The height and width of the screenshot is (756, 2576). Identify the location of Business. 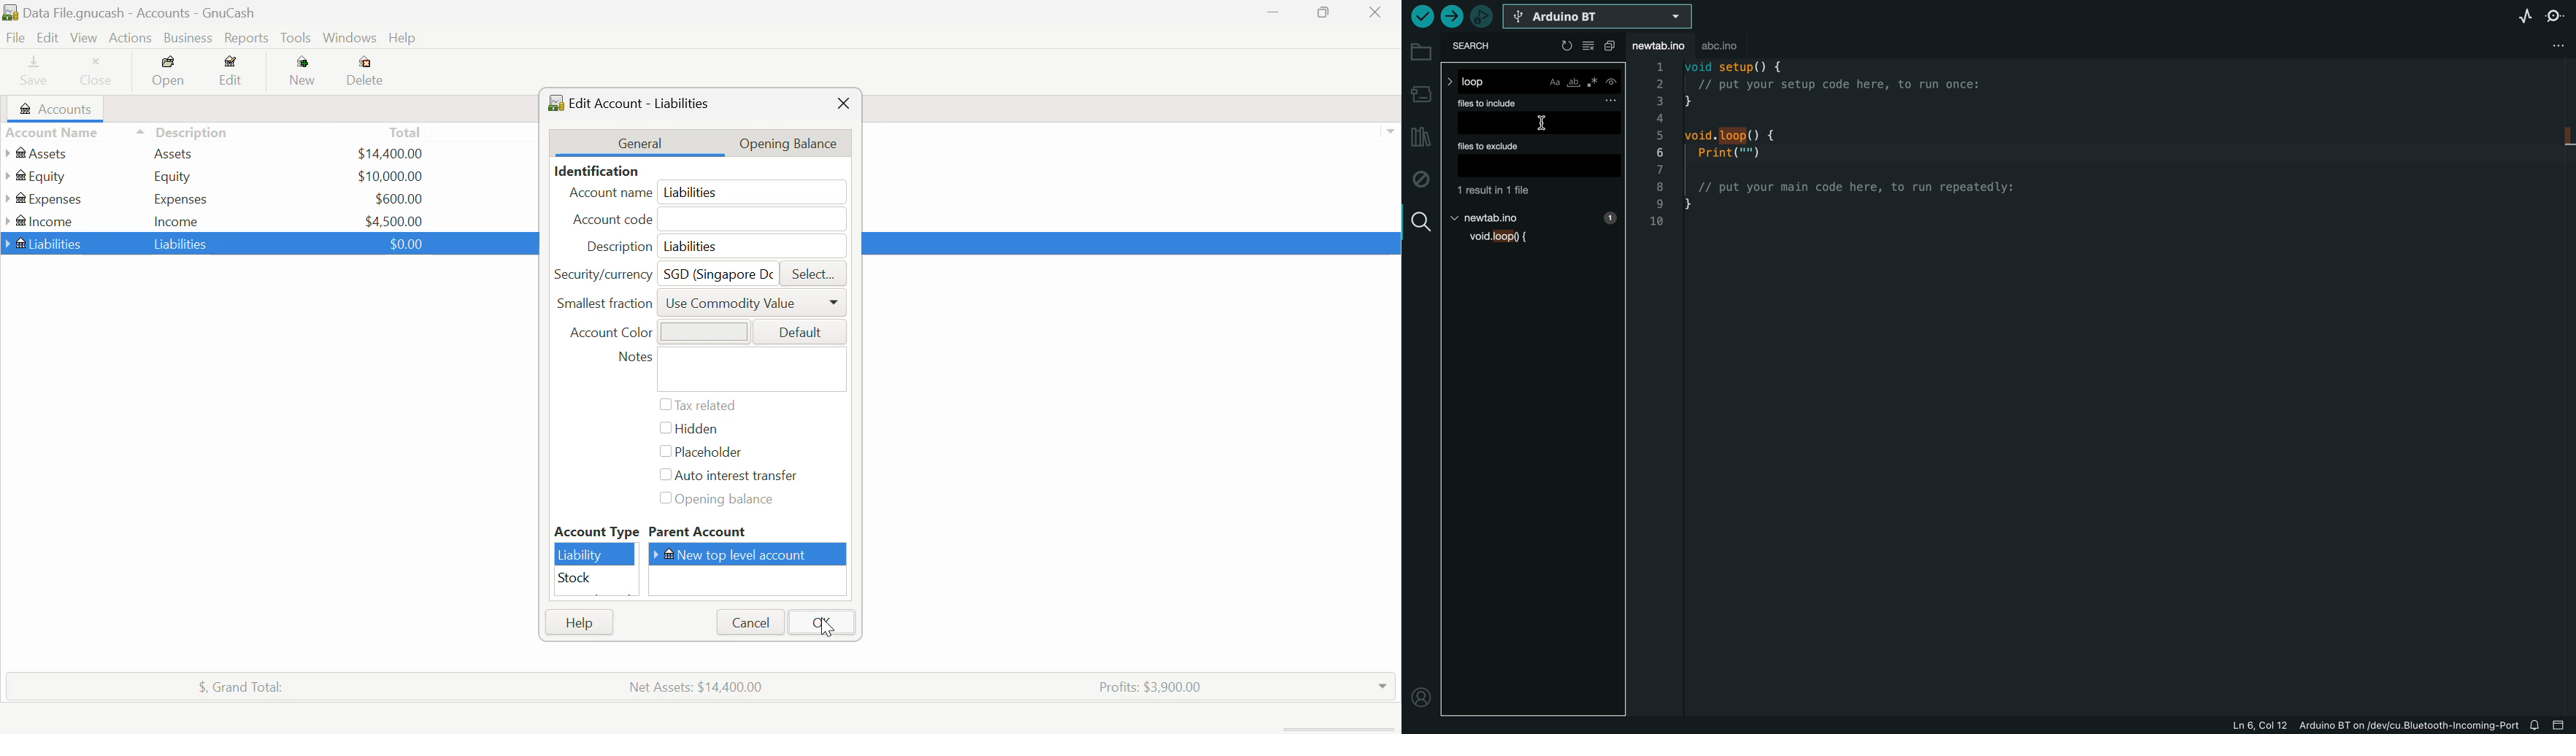
(188, 38).